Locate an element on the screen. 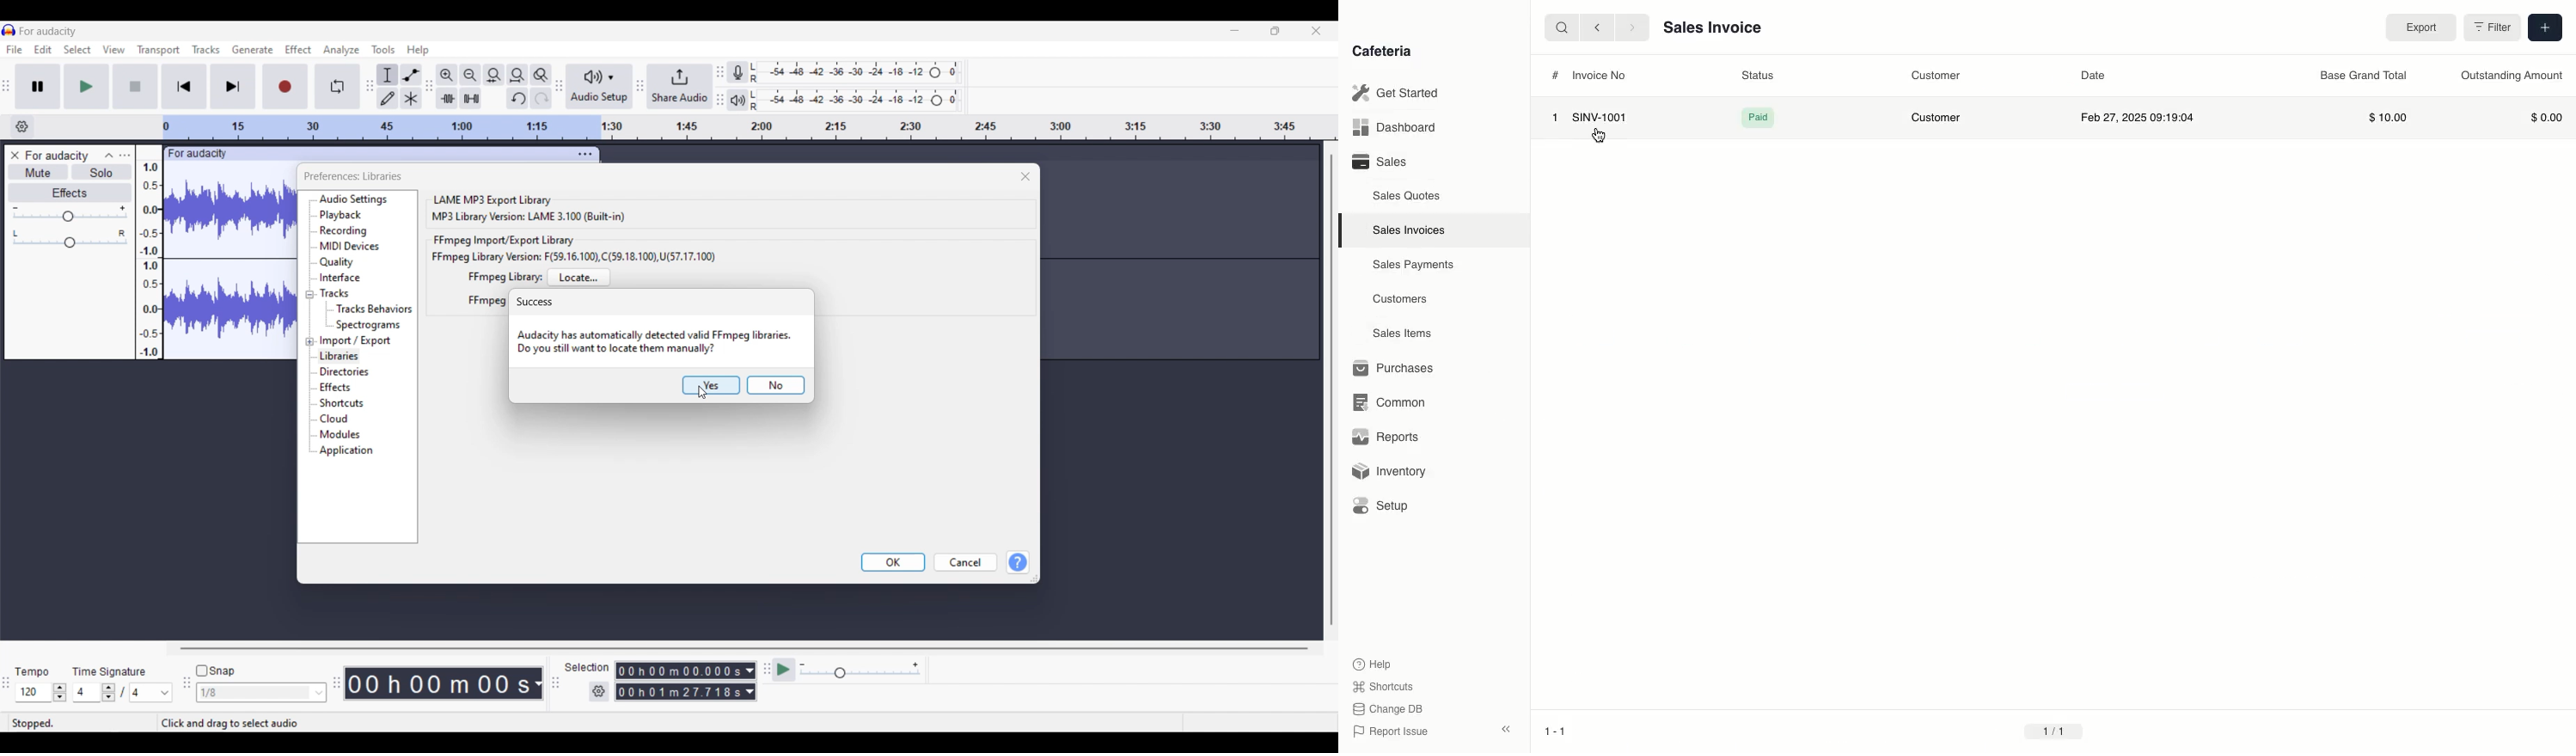 The height and width of the screenshot is (756, 2576). Shortcuts is located at coordinates (1385, 685).